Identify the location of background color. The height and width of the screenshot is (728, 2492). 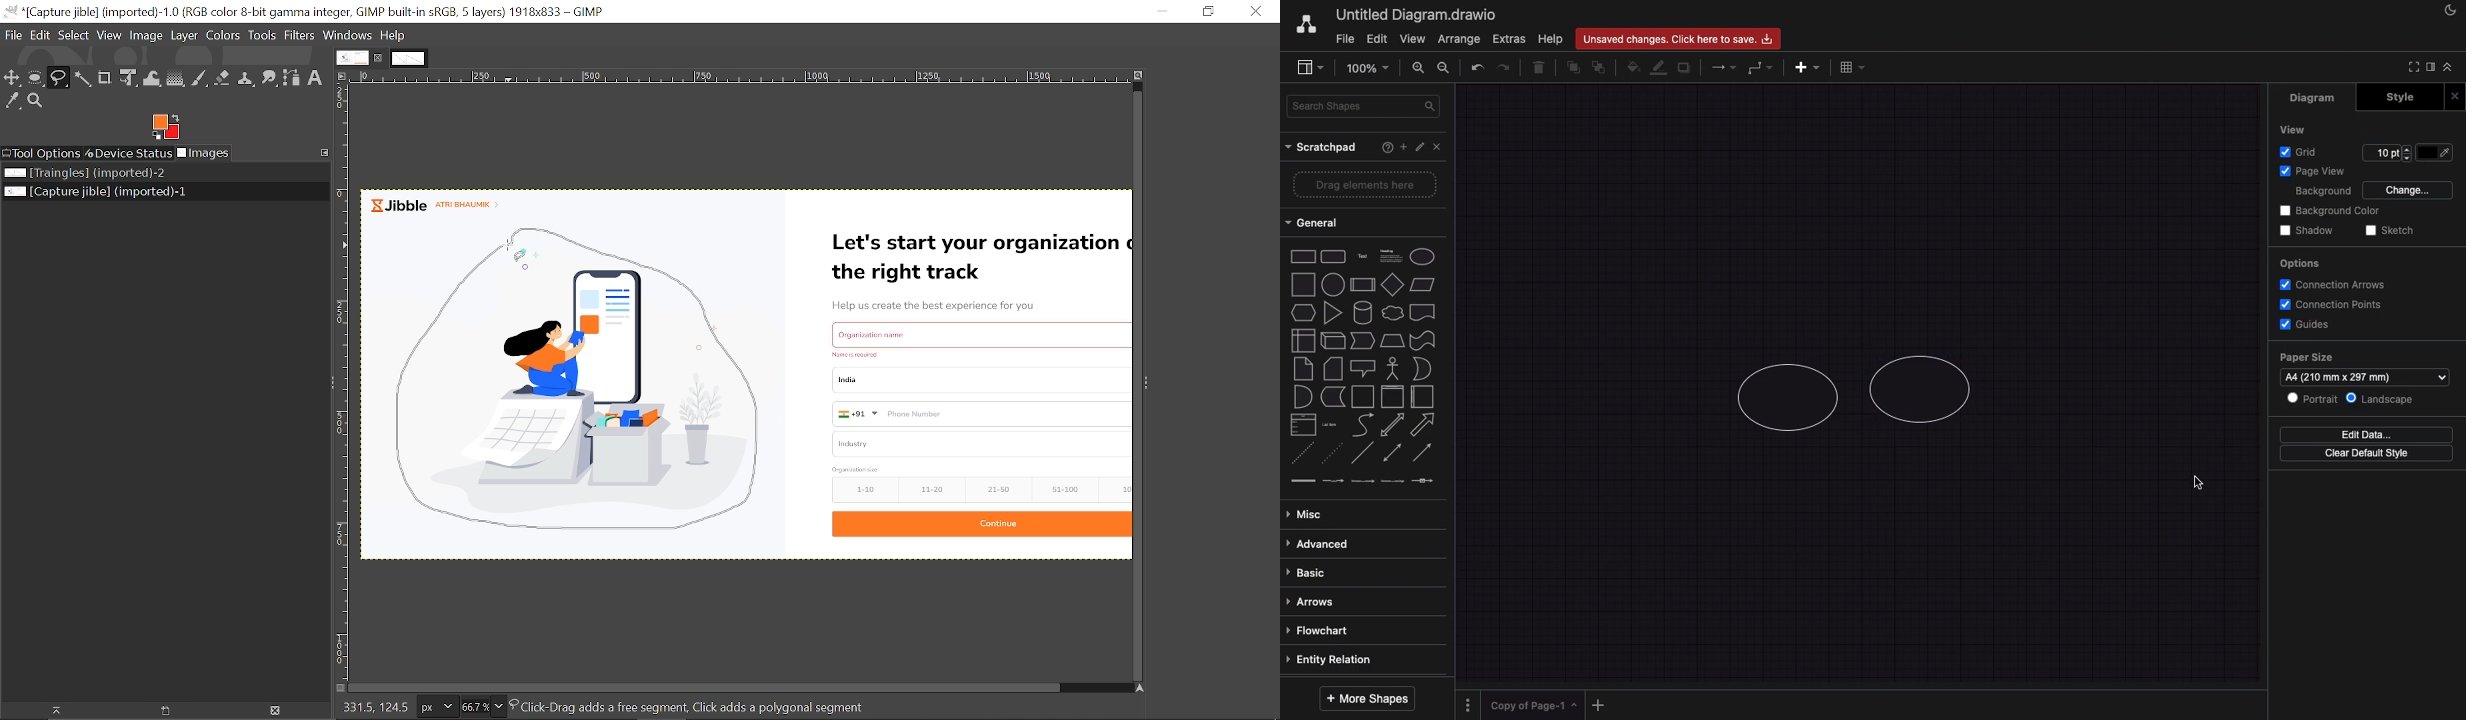
(2330, 211).